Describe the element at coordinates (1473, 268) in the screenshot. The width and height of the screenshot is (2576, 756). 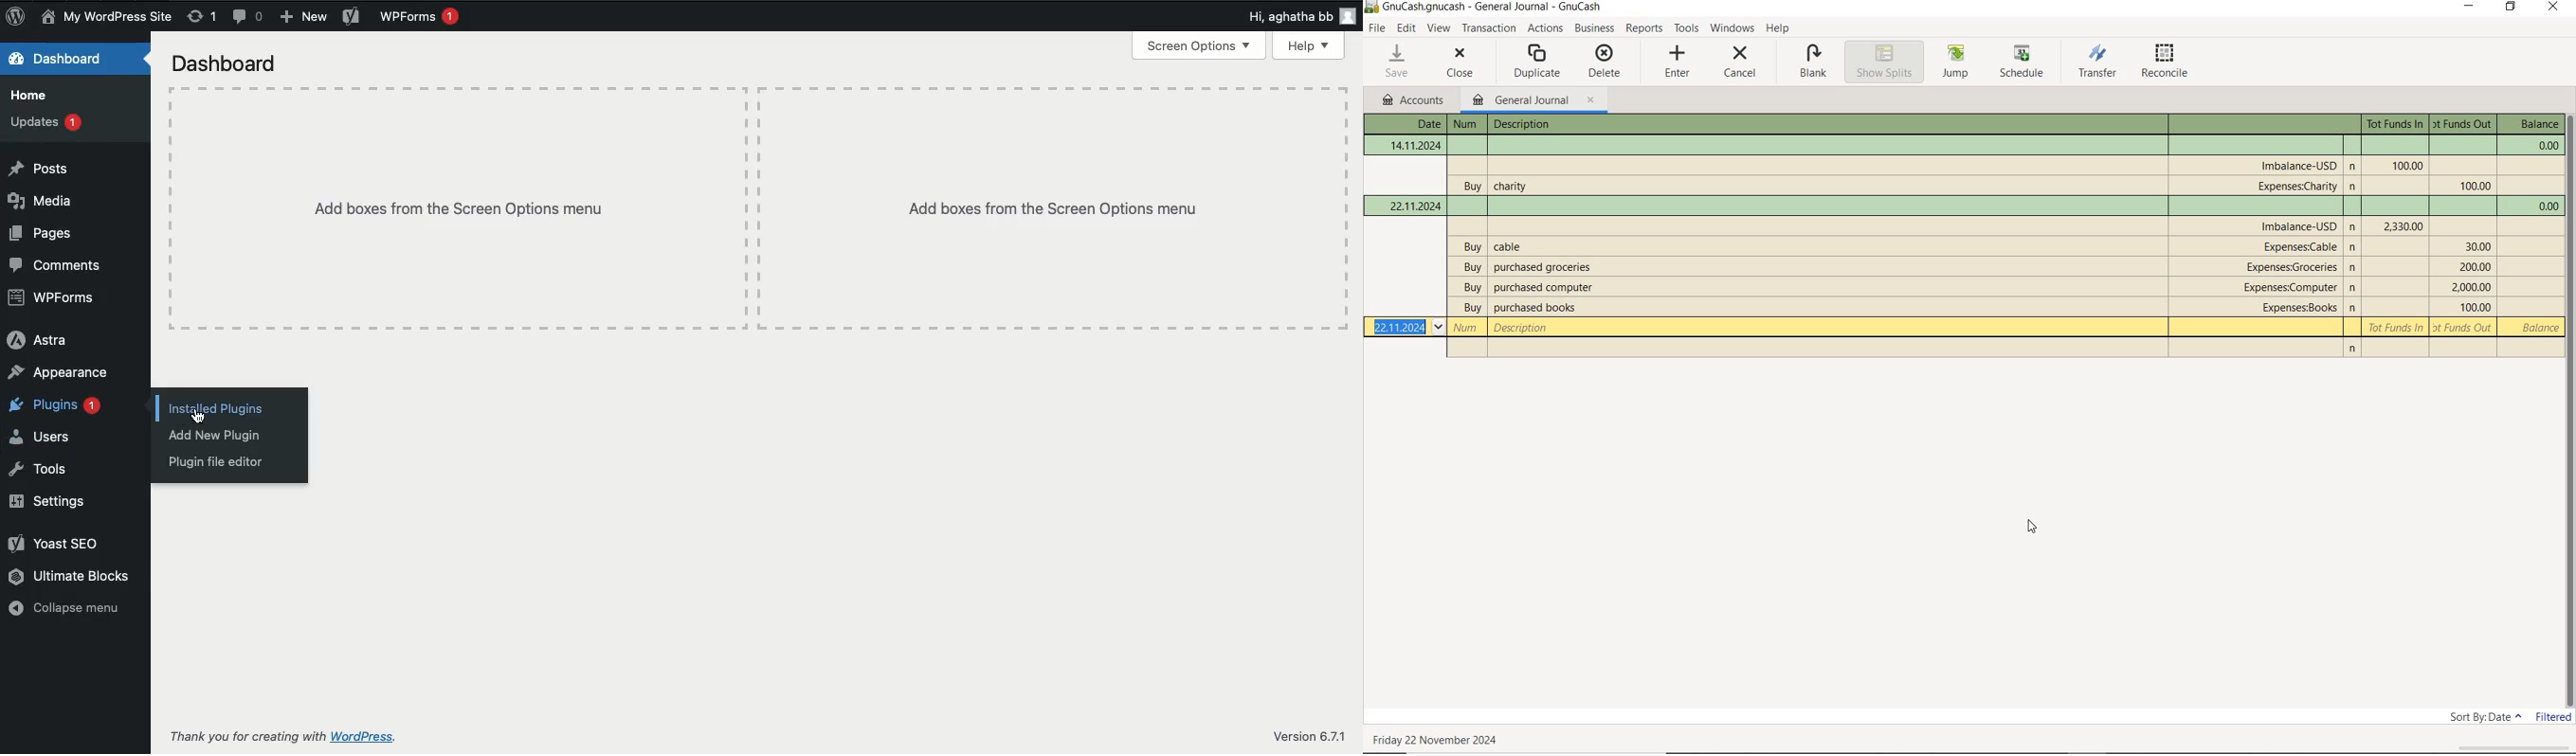
I see `buy` at that location.